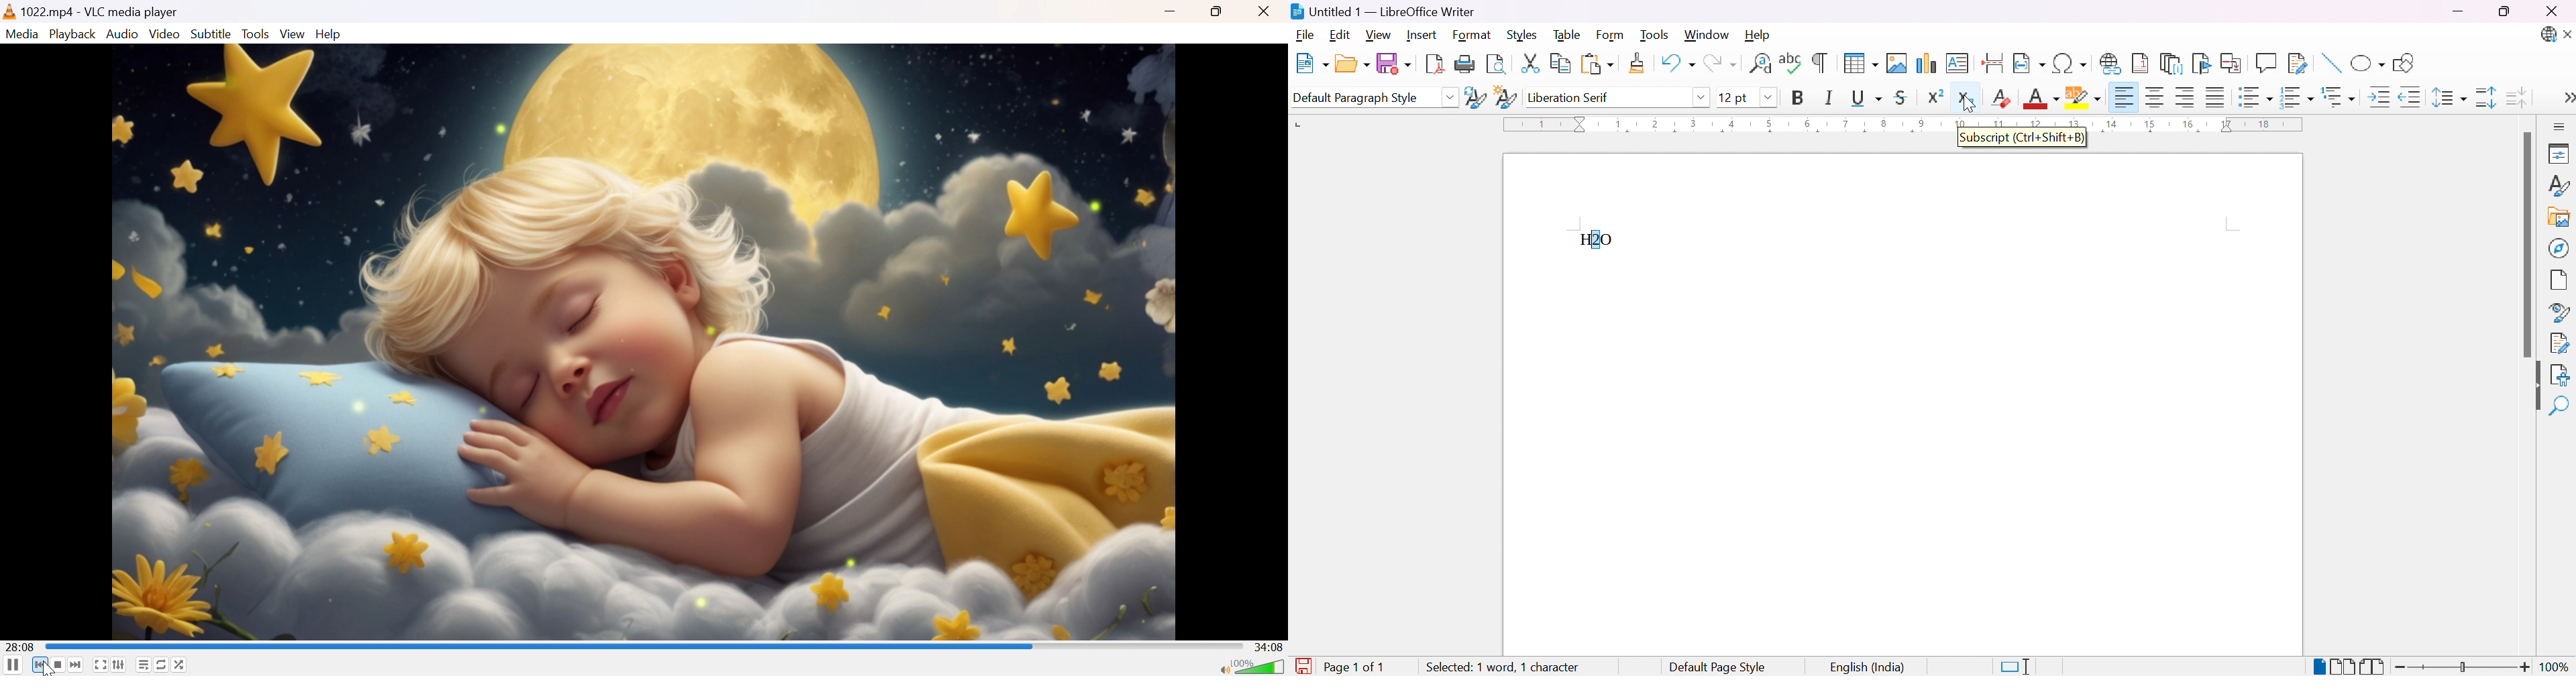  Describe the element at coordinates (160, 663) in the screenshot. I see `Click to toggle between loop all, loop one and no loop` at that location.